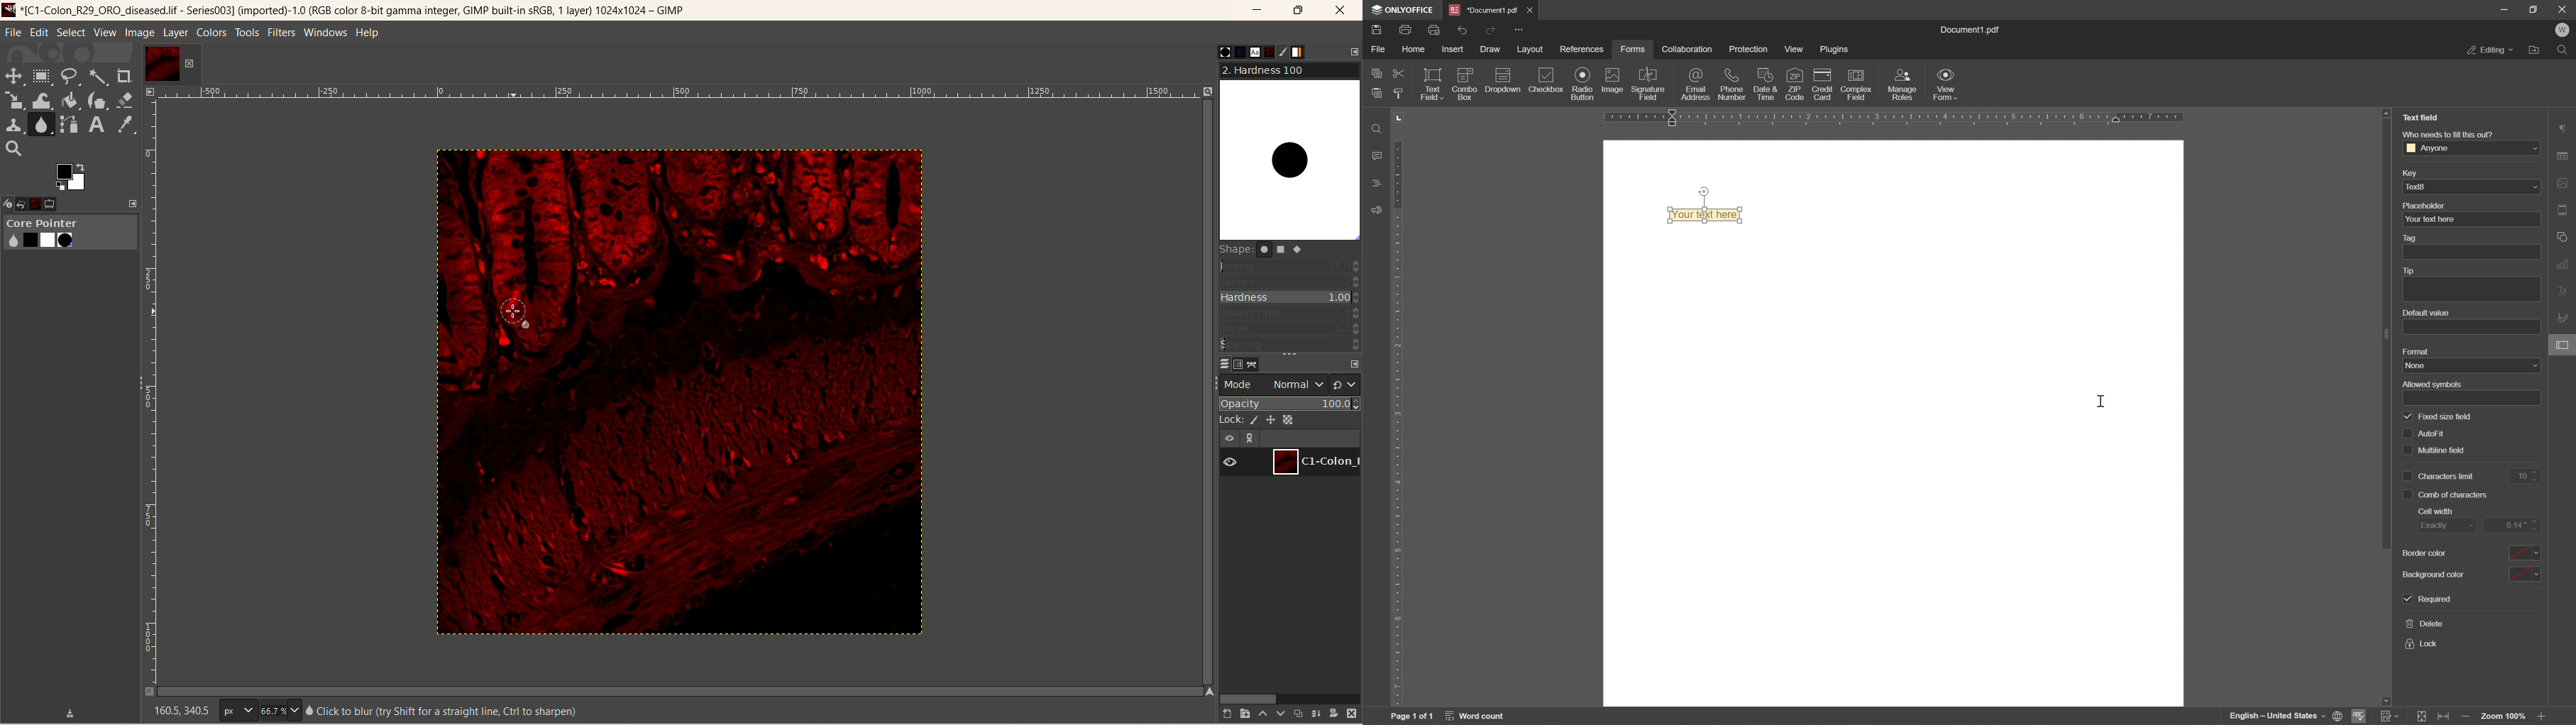  What do you see at coordinates (1650, 83) in the screenshot?
I see `signature field` at bounding box center [1650, 83].